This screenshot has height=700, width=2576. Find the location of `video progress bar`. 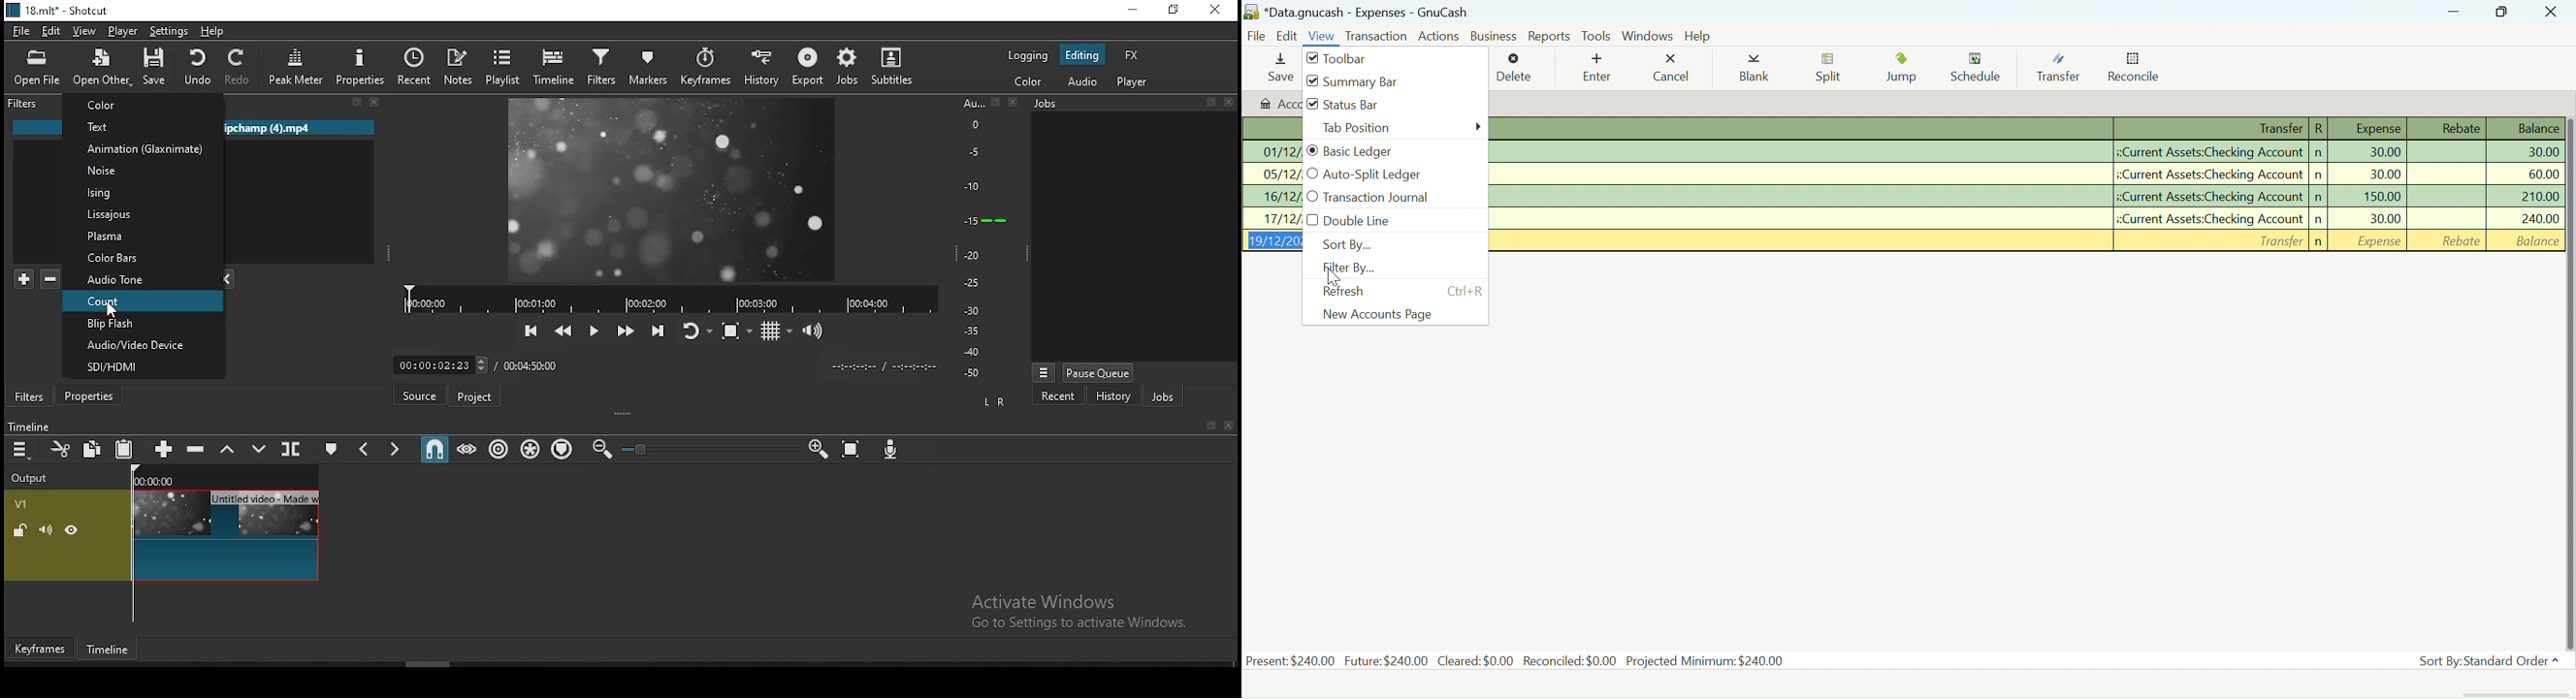

video progress bar is located at coordinates (666, 299).